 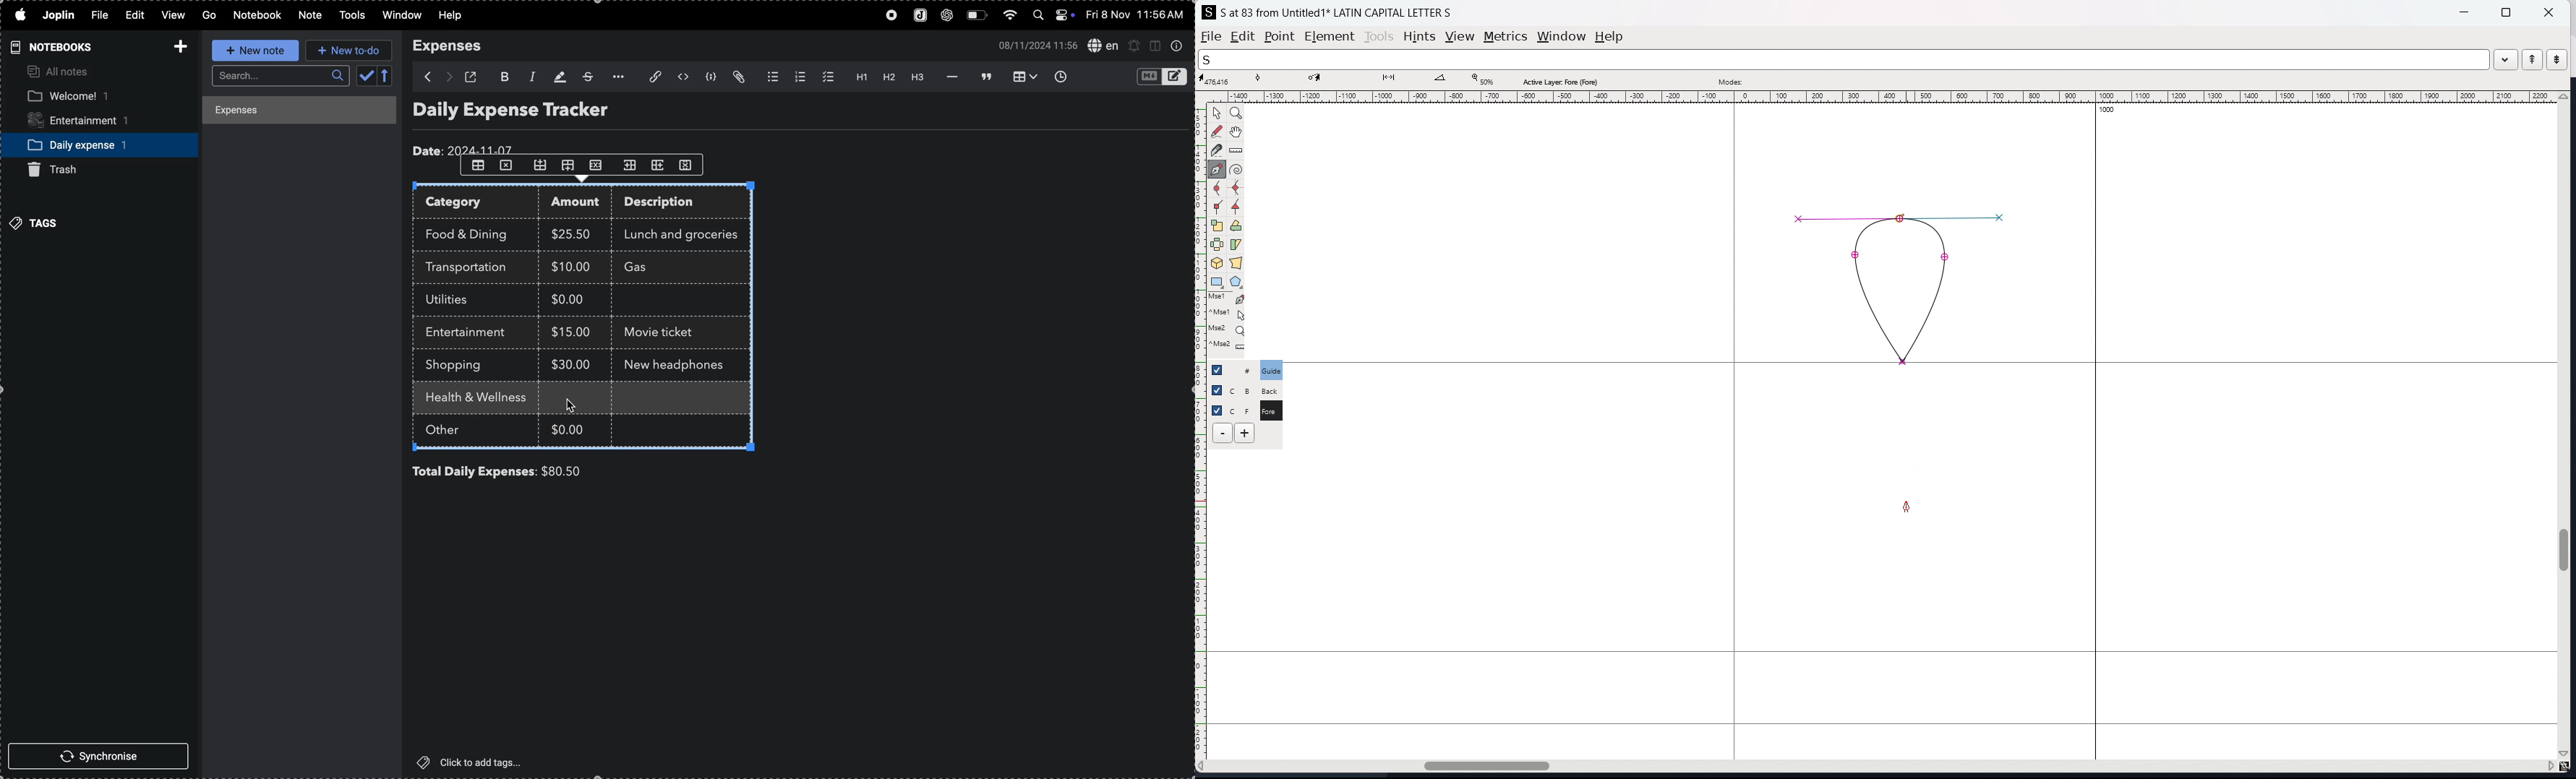 I want to click on go, so click(x=208, y=15).